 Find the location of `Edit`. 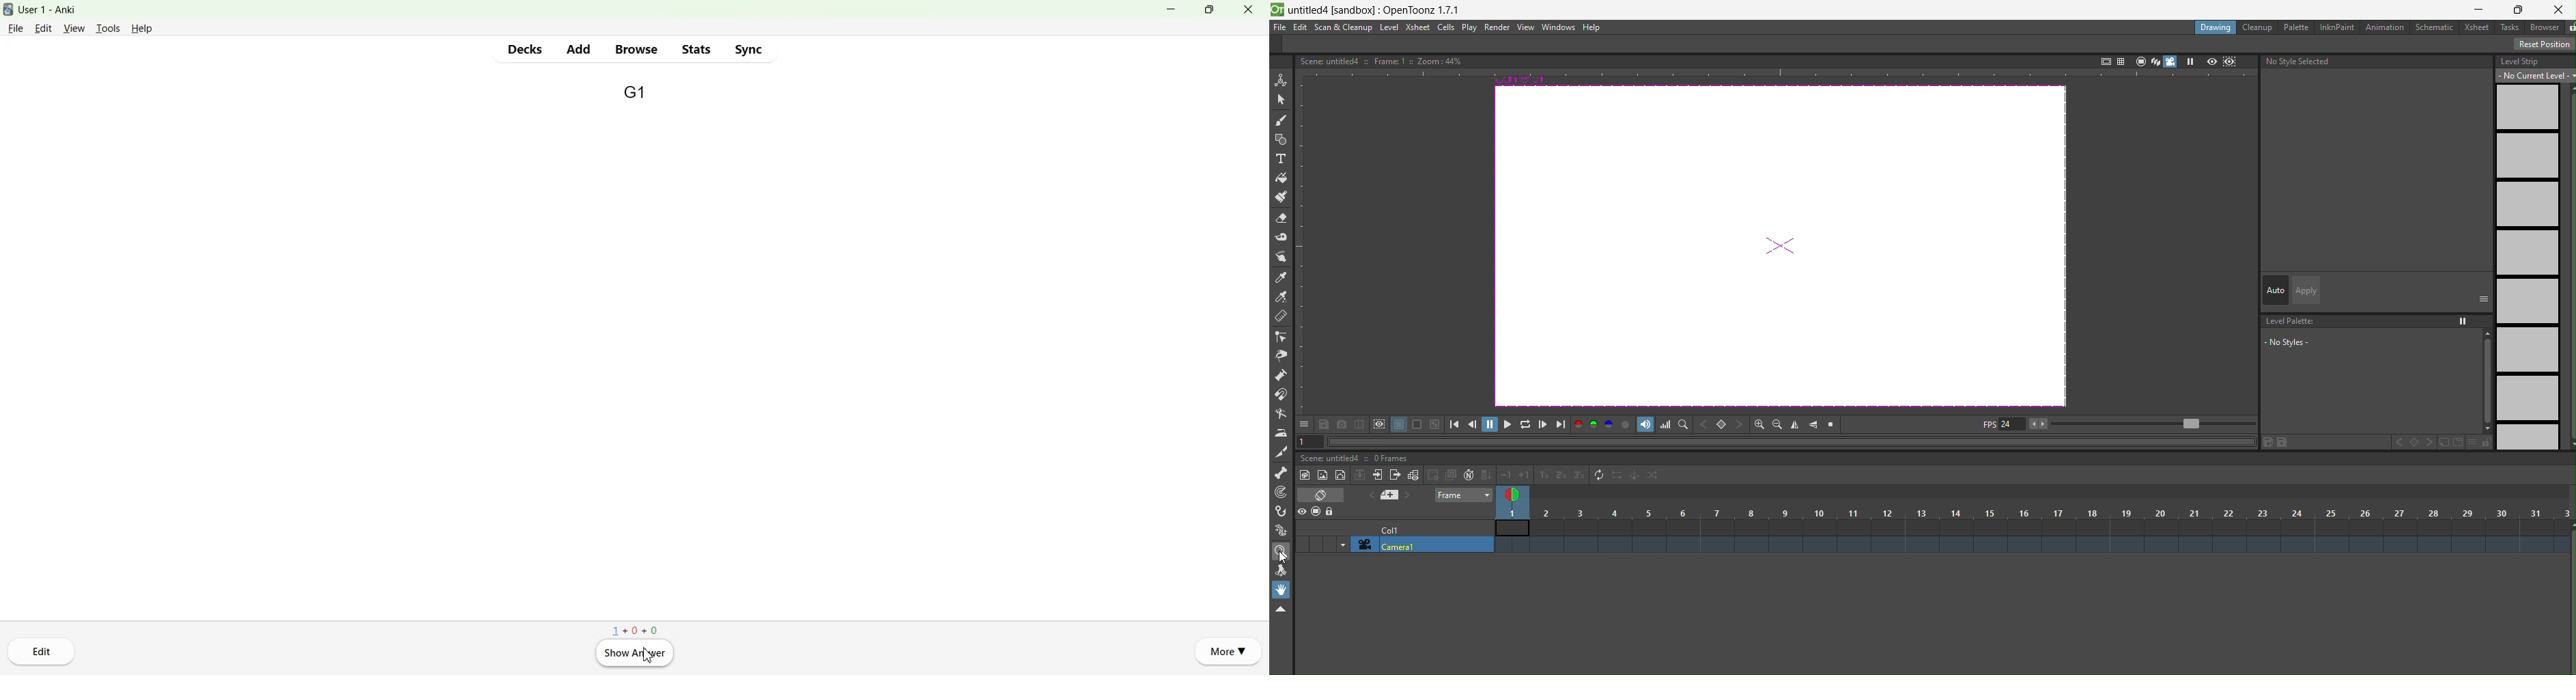

Edit is located at coordinates (42, 651).